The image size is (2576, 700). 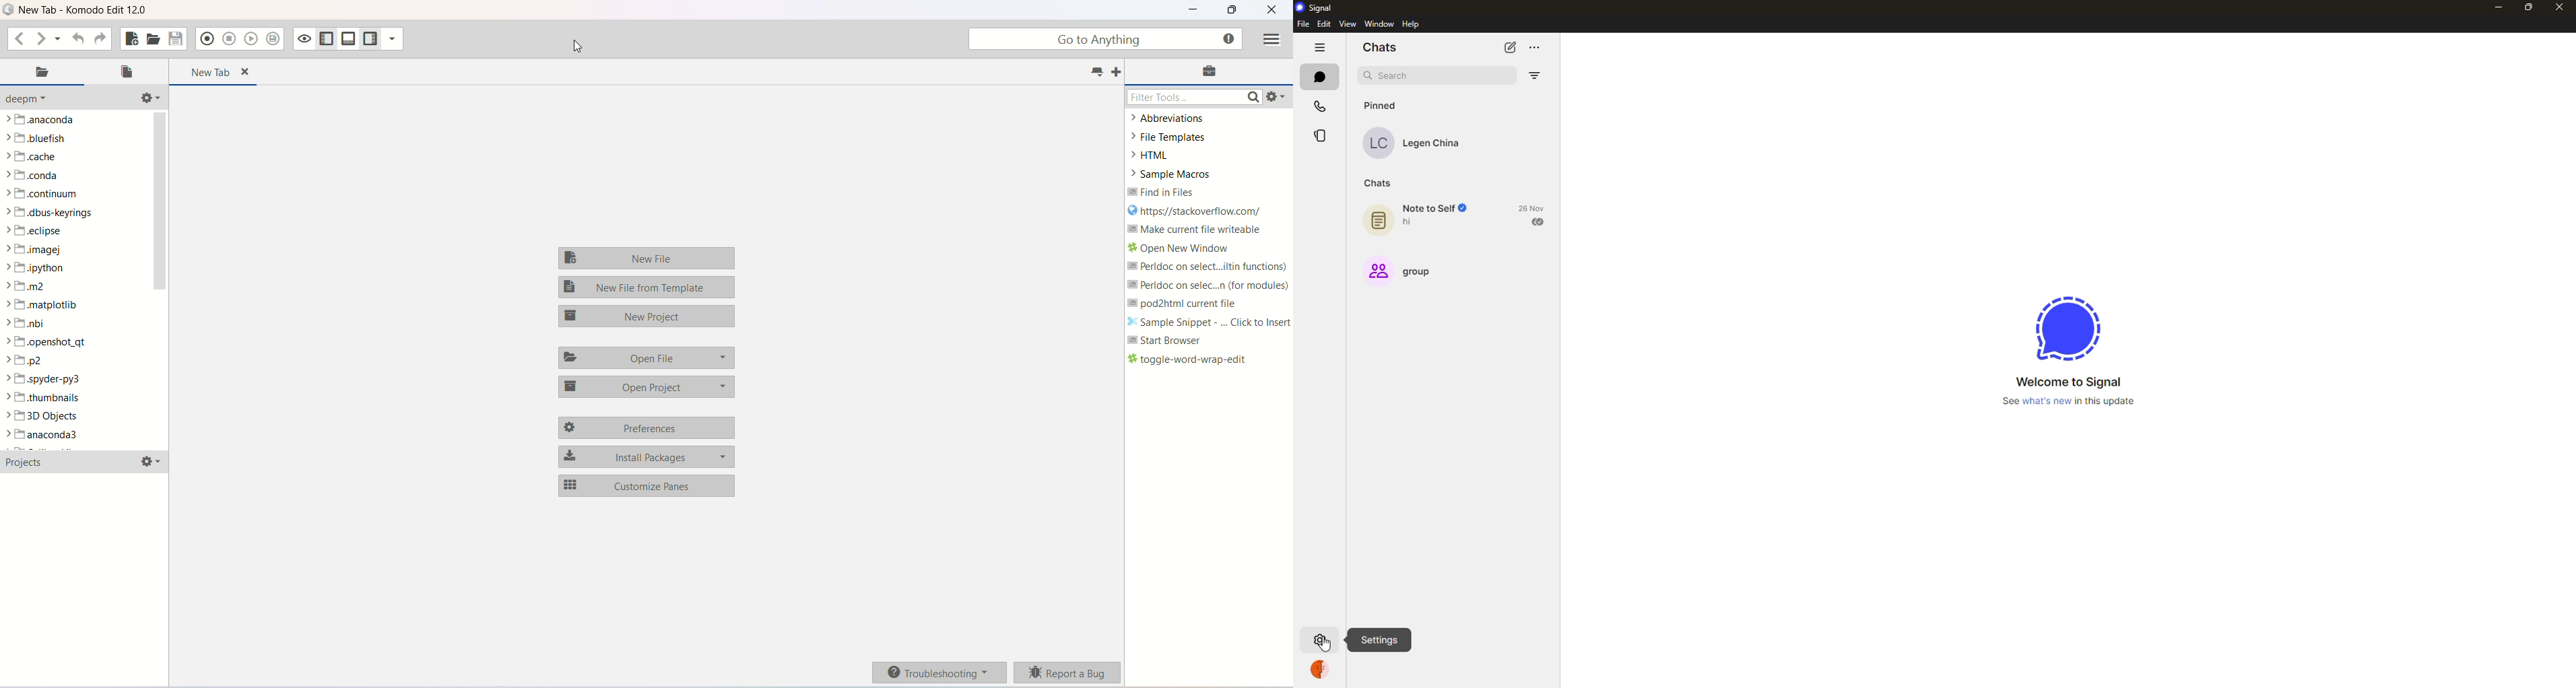 What do you see at coordinates (1379, 25) in the screenshot?
I see `window` at bounding box center [1379, 25].